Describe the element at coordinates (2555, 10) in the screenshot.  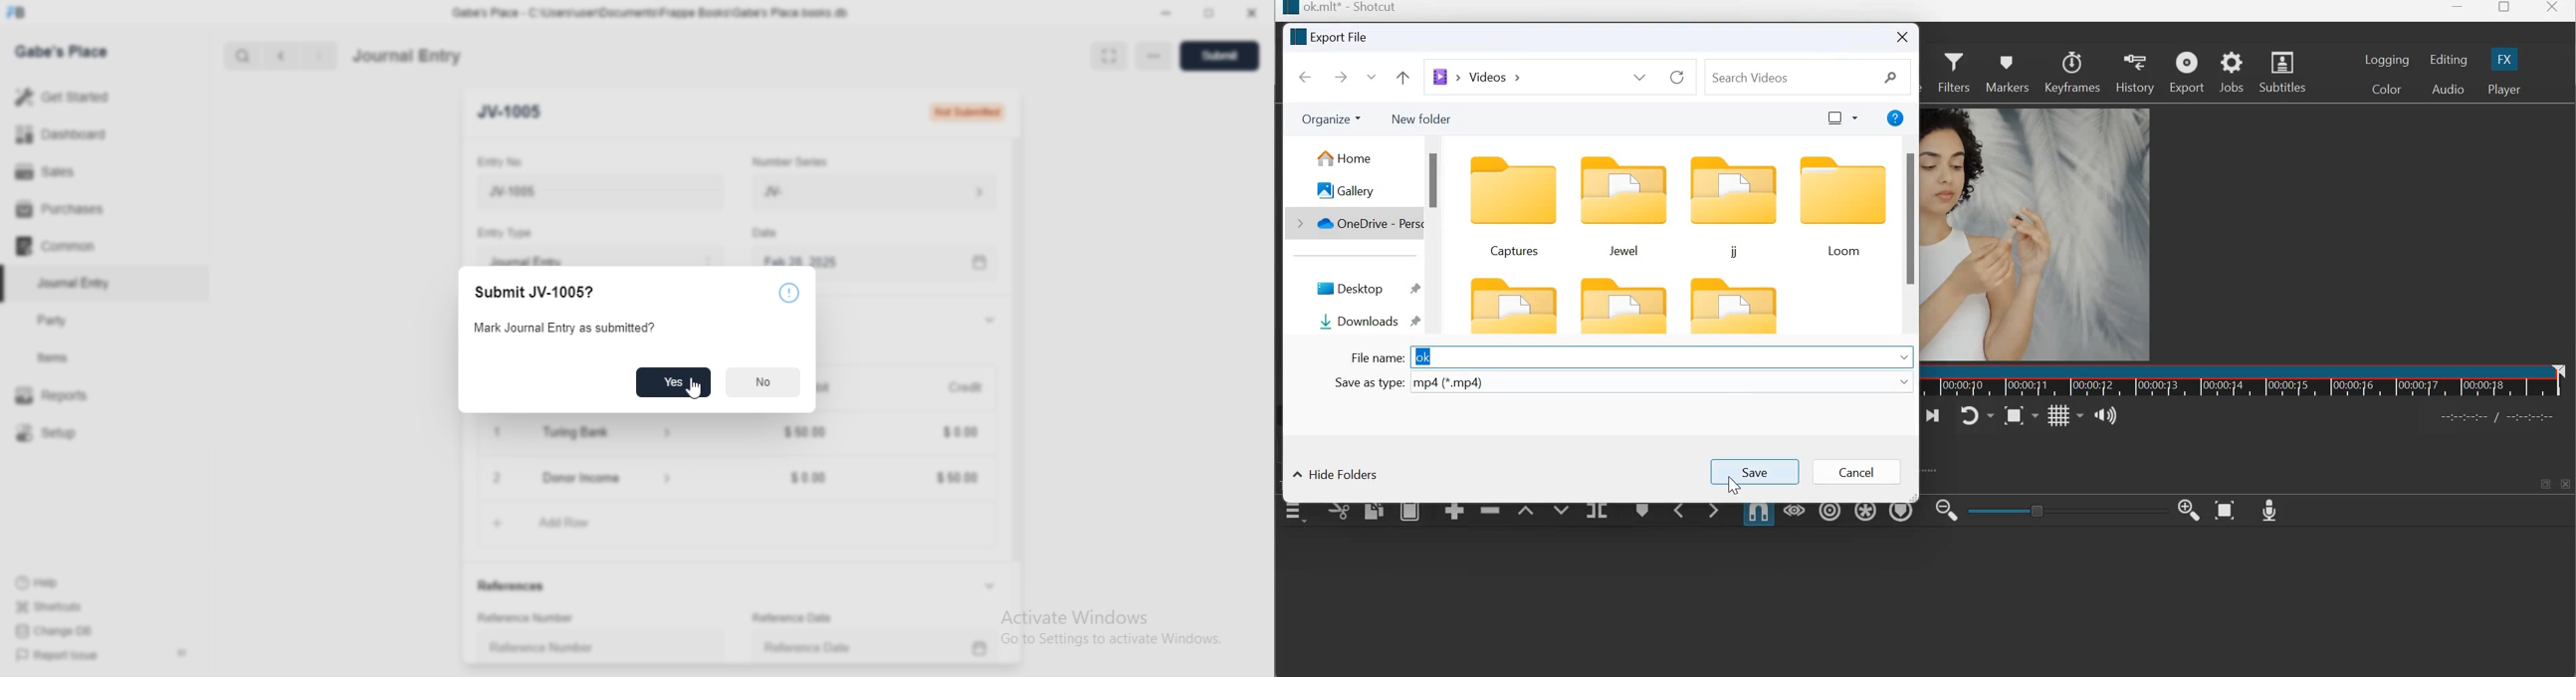
I see `Close` at that location.